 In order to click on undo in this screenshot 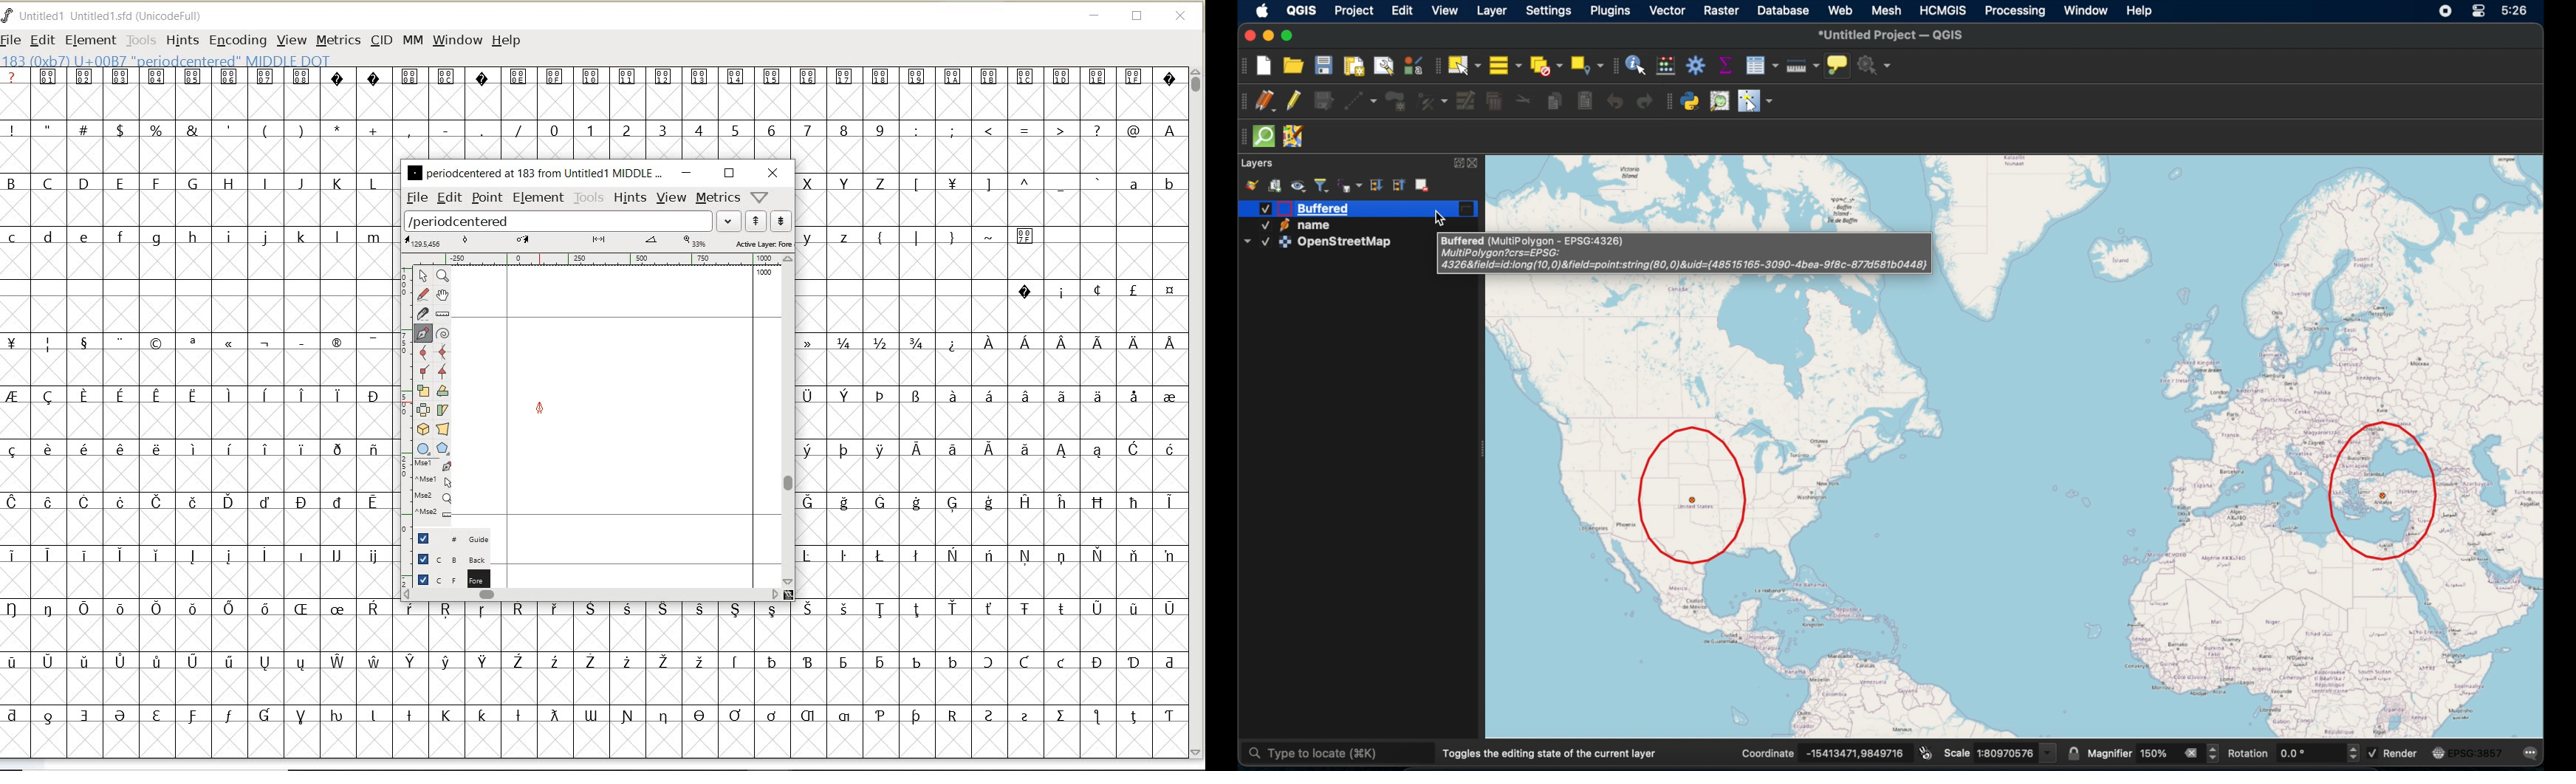, I will do `click(1616, 103)`.